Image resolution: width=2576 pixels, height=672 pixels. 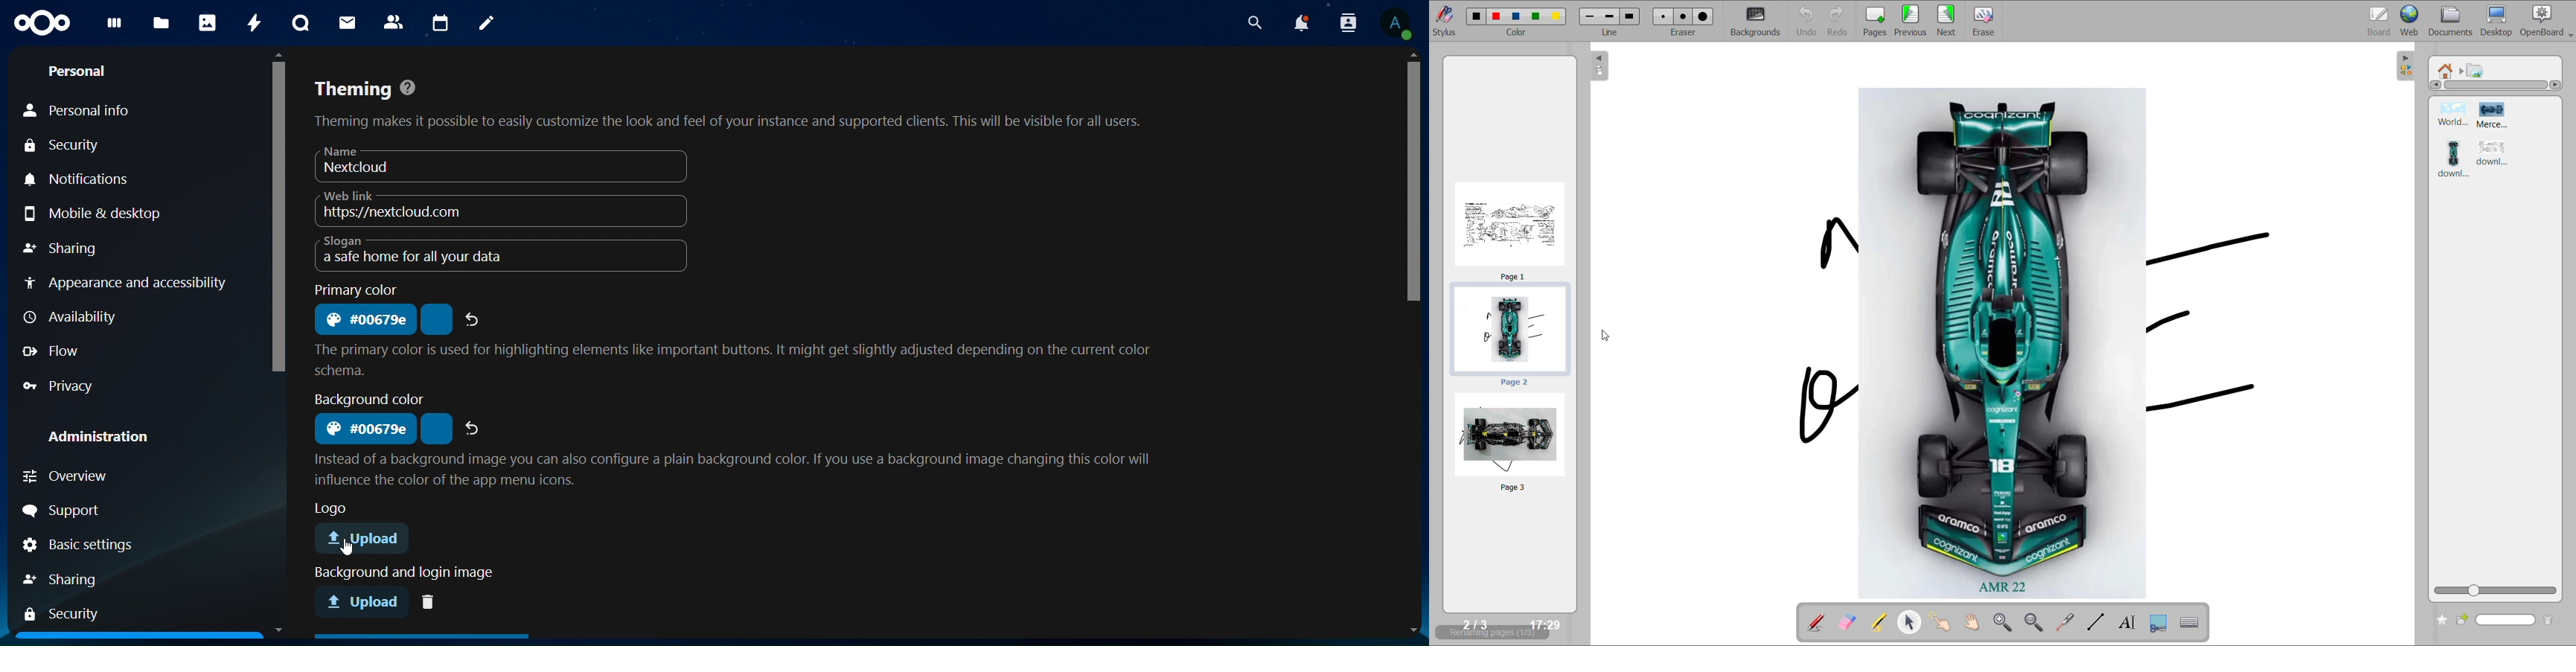 What do you see at coordinates (364, 601) in the screenshot?
I see `background and login image upload` at bounding box center [364, 601].